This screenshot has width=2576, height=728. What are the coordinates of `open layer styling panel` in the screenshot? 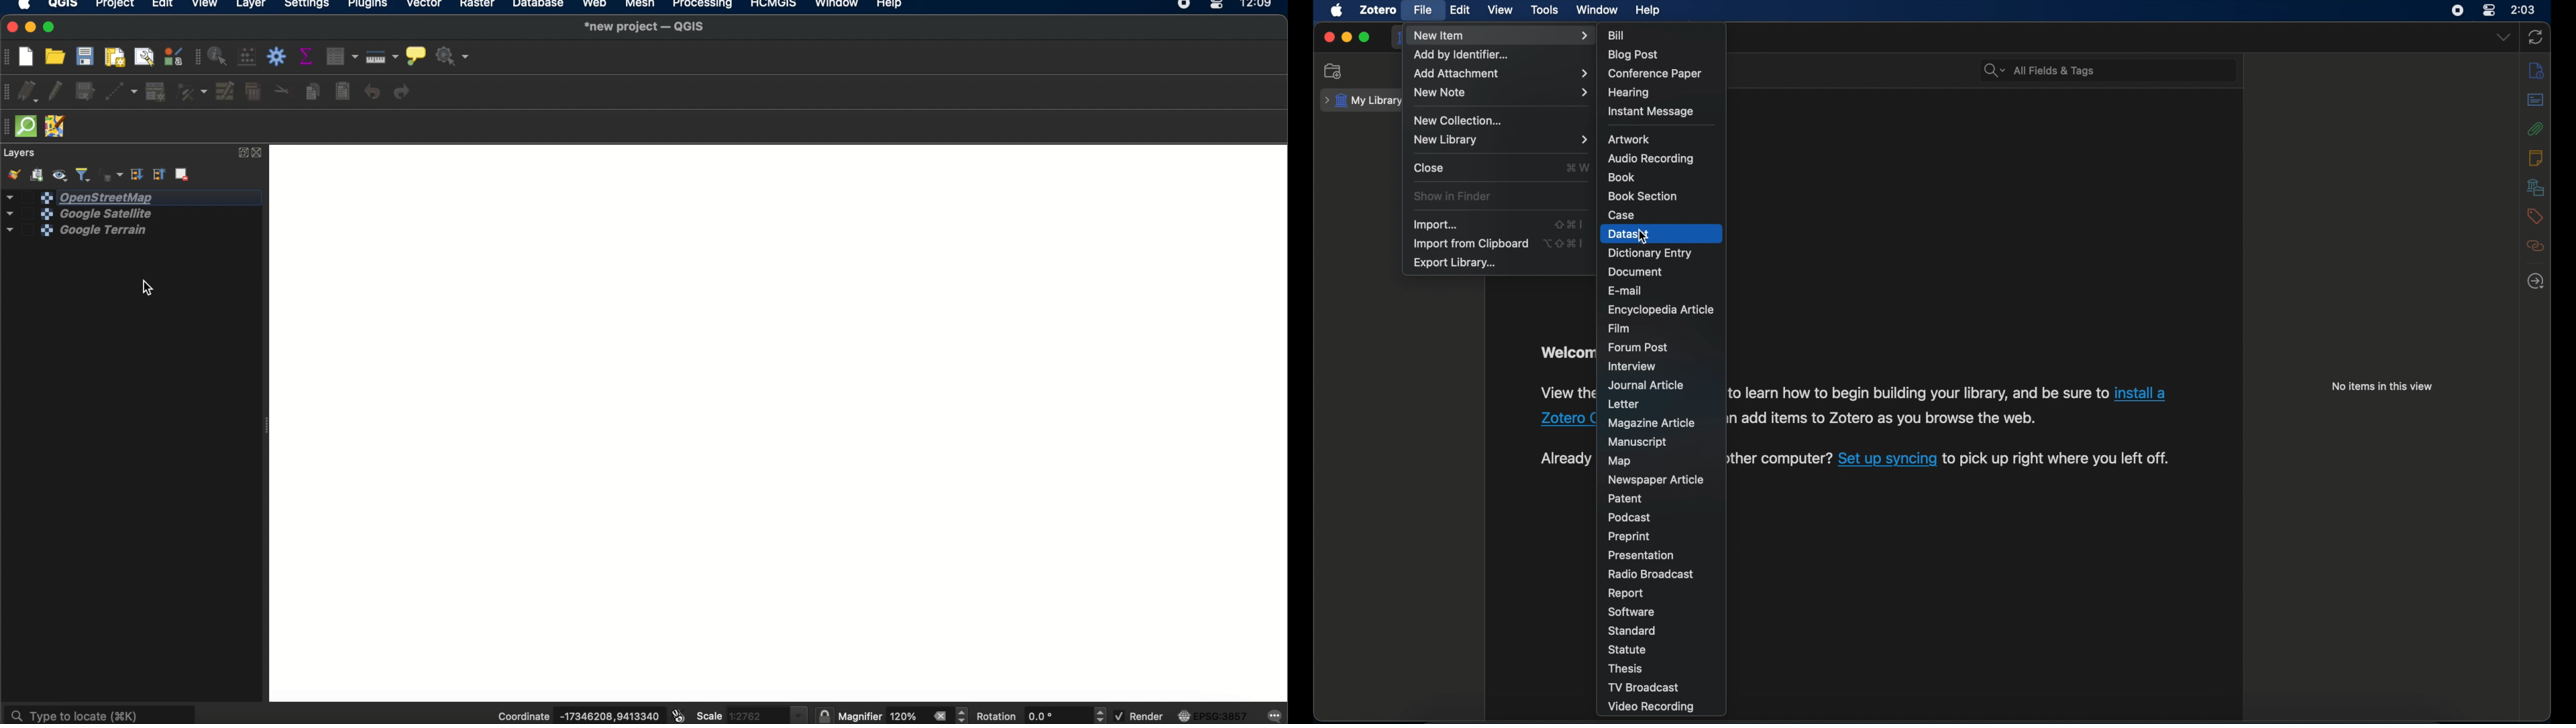 It's located at (13, 174).